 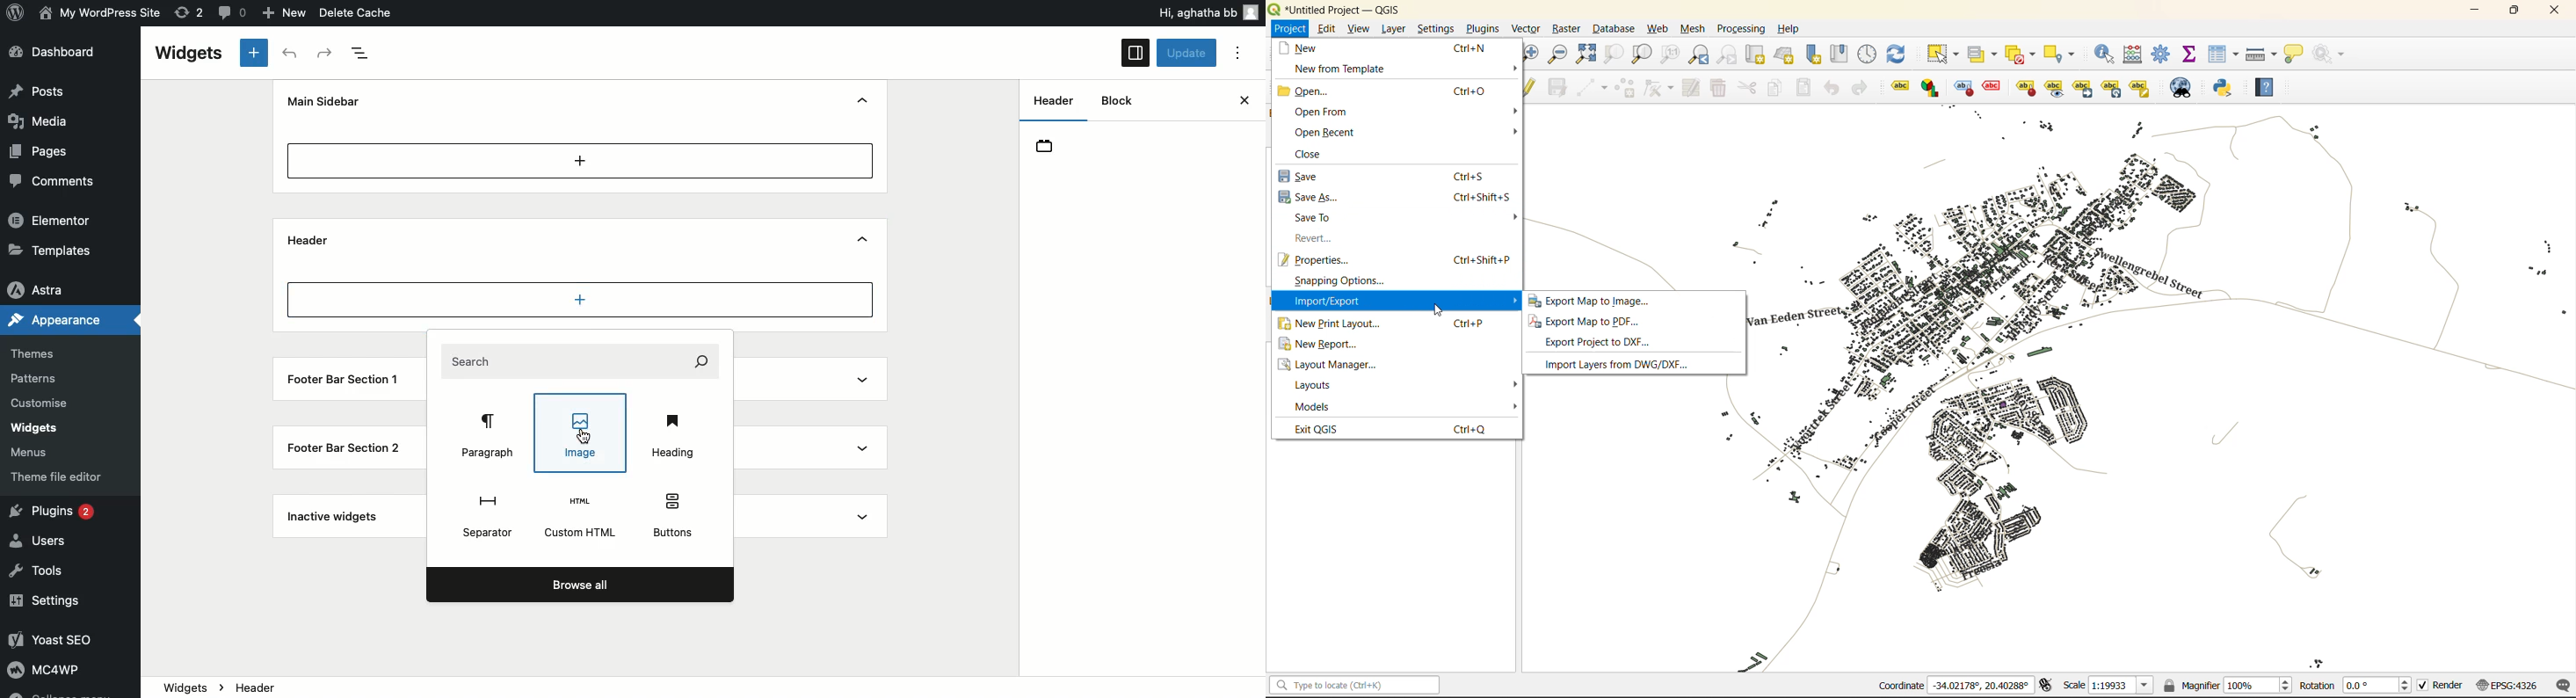 What do you see at coordinates (59, 52) in the screenshot?
I see `Dashboard` at bounding box center [59, 52].